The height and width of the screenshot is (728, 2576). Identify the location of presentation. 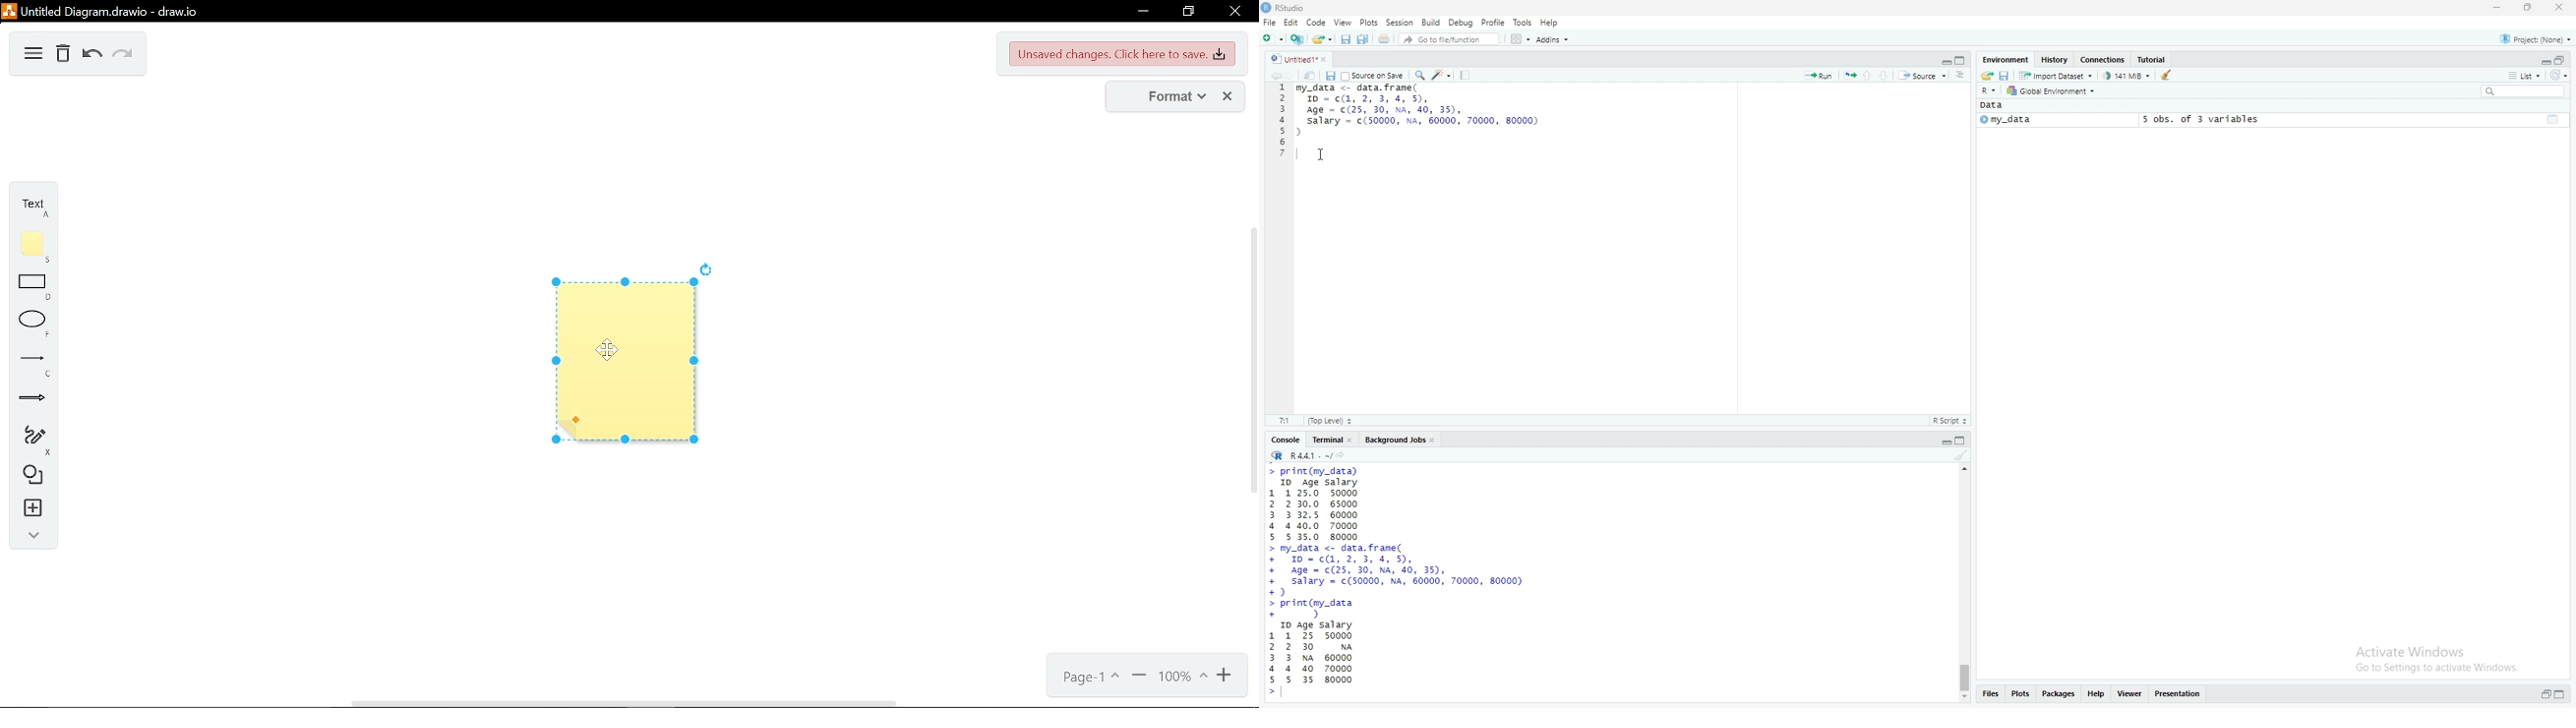
(2183, 694).